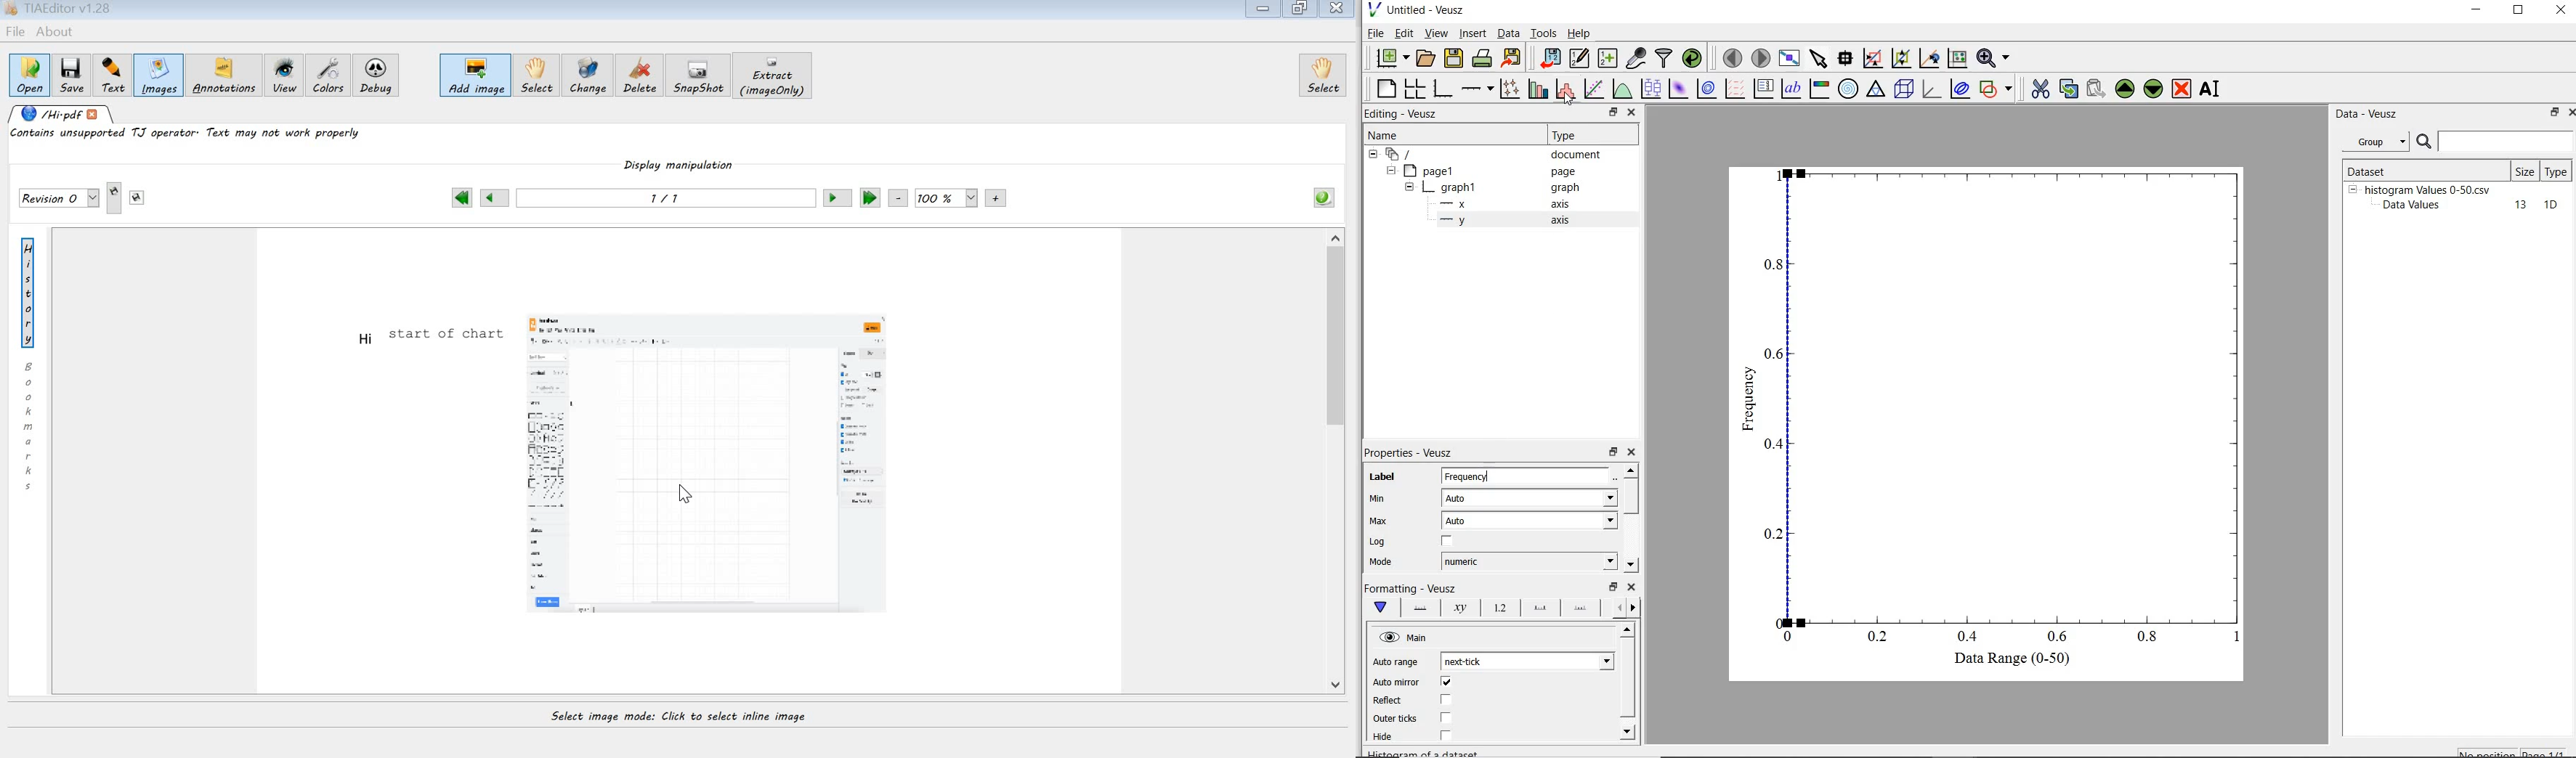 Image resolution: width=2576 pixels, height=784 pixels. Describe the element at coordinates (1960, 91) in the screenshot. I see `plot covariance ellipse` at that location.